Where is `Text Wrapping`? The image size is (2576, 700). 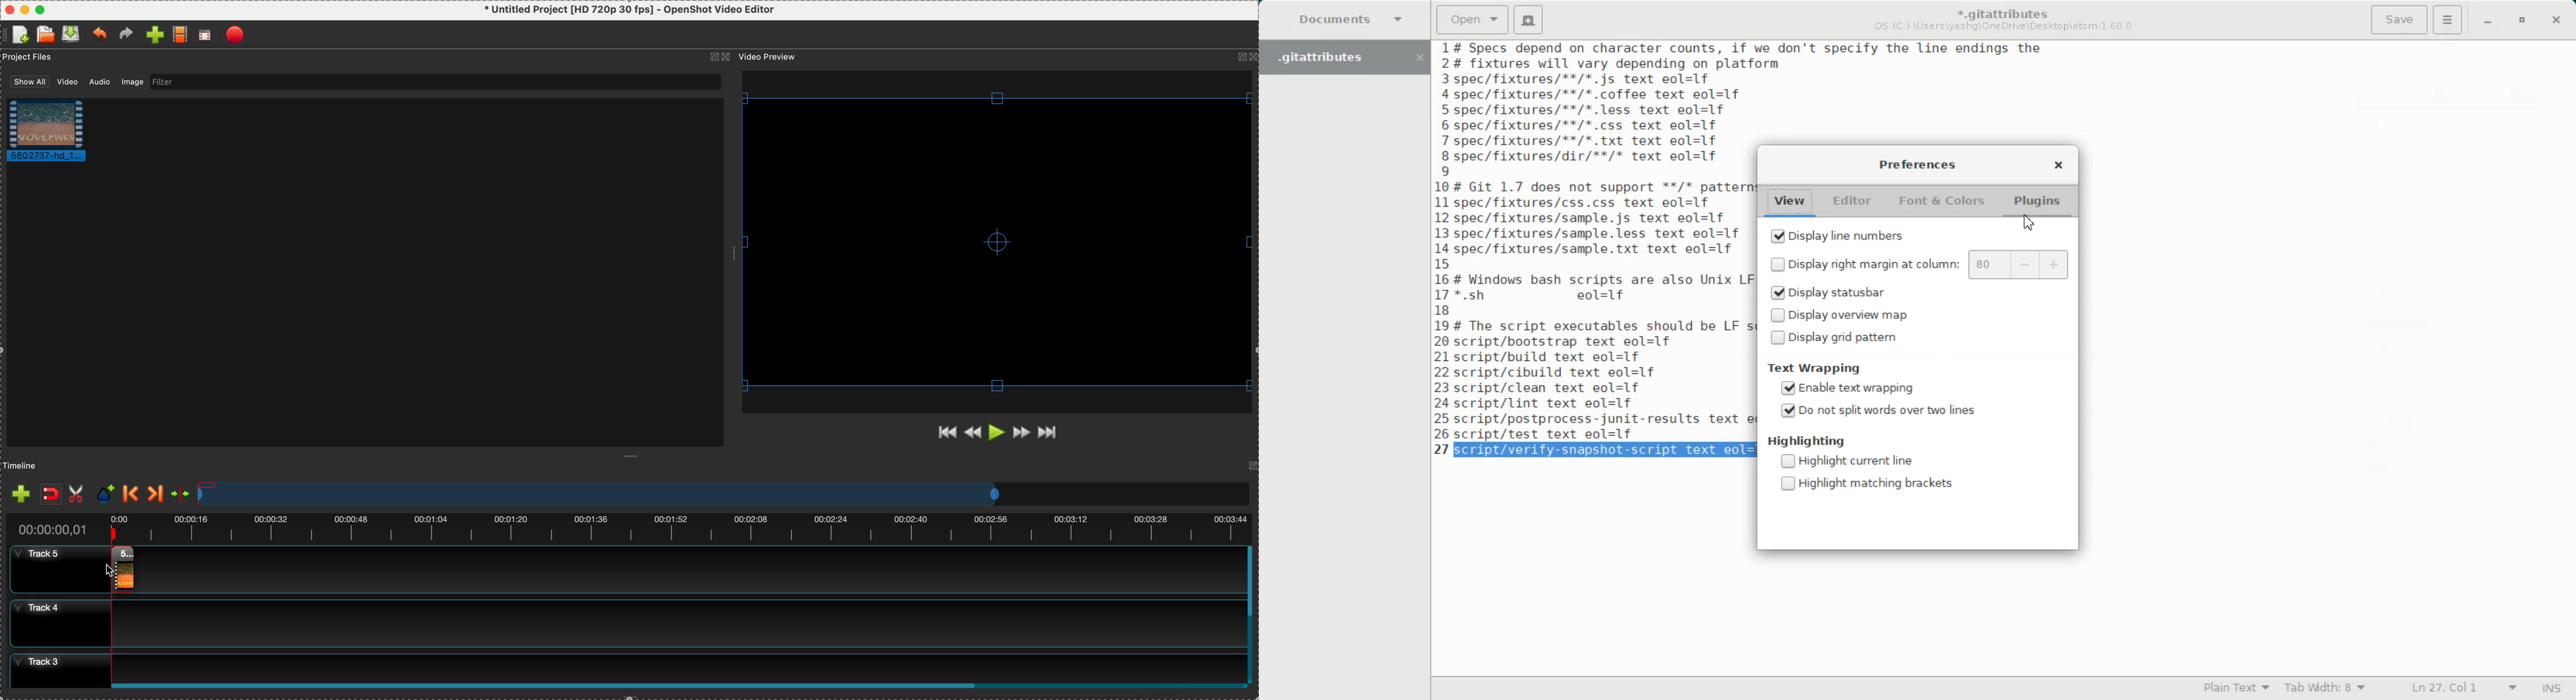
Text Wrapping is located at coordinates (1815, 368).